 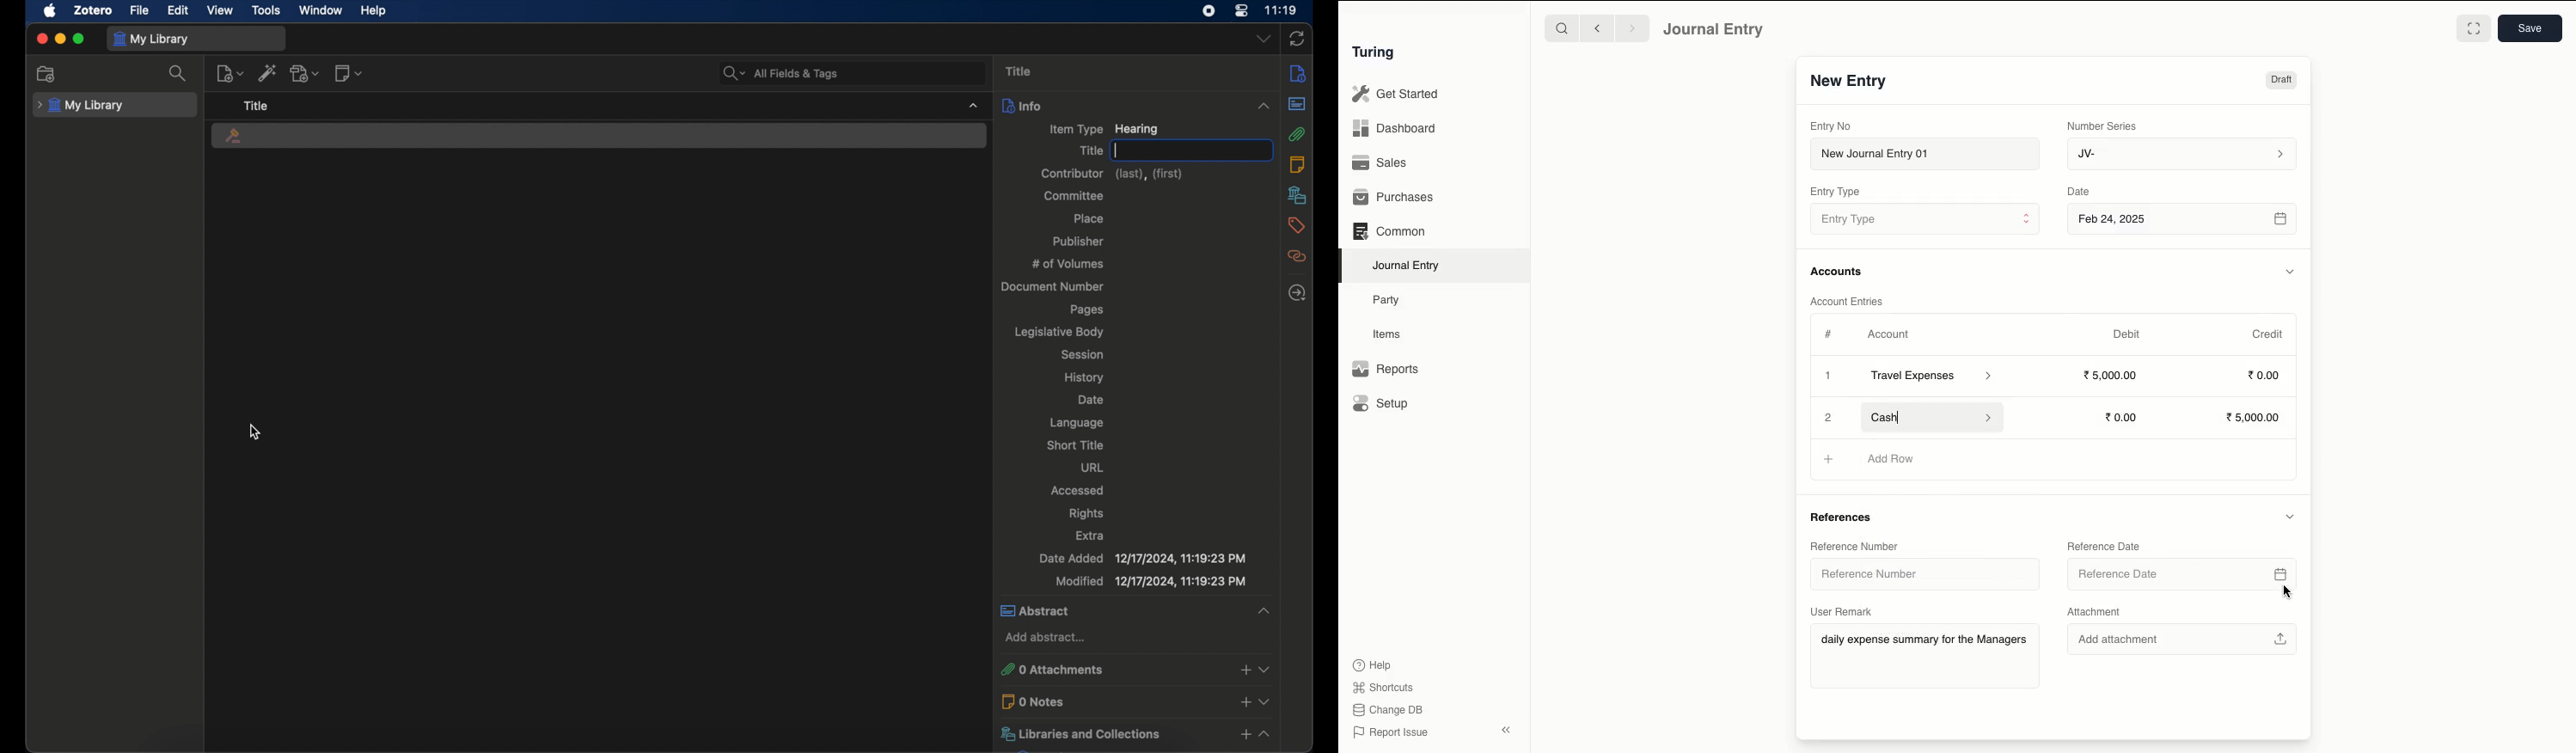 I want to click on search, so click(x=779, y=74).